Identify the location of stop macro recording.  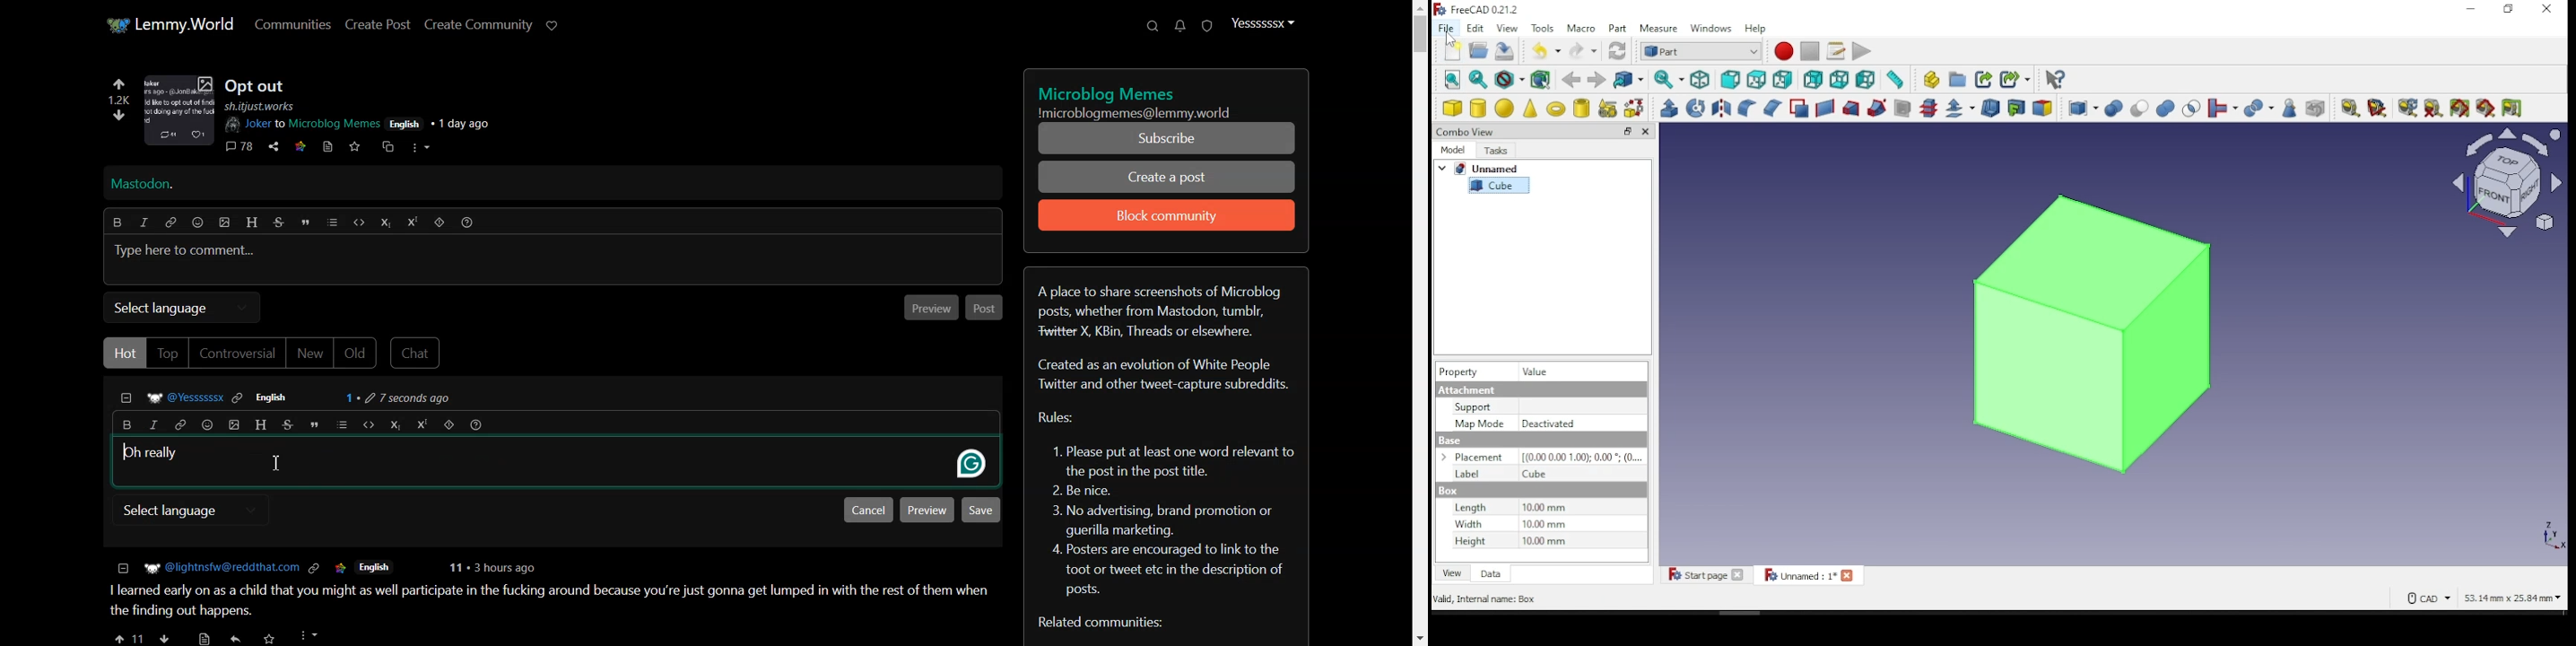
(1808, 51).